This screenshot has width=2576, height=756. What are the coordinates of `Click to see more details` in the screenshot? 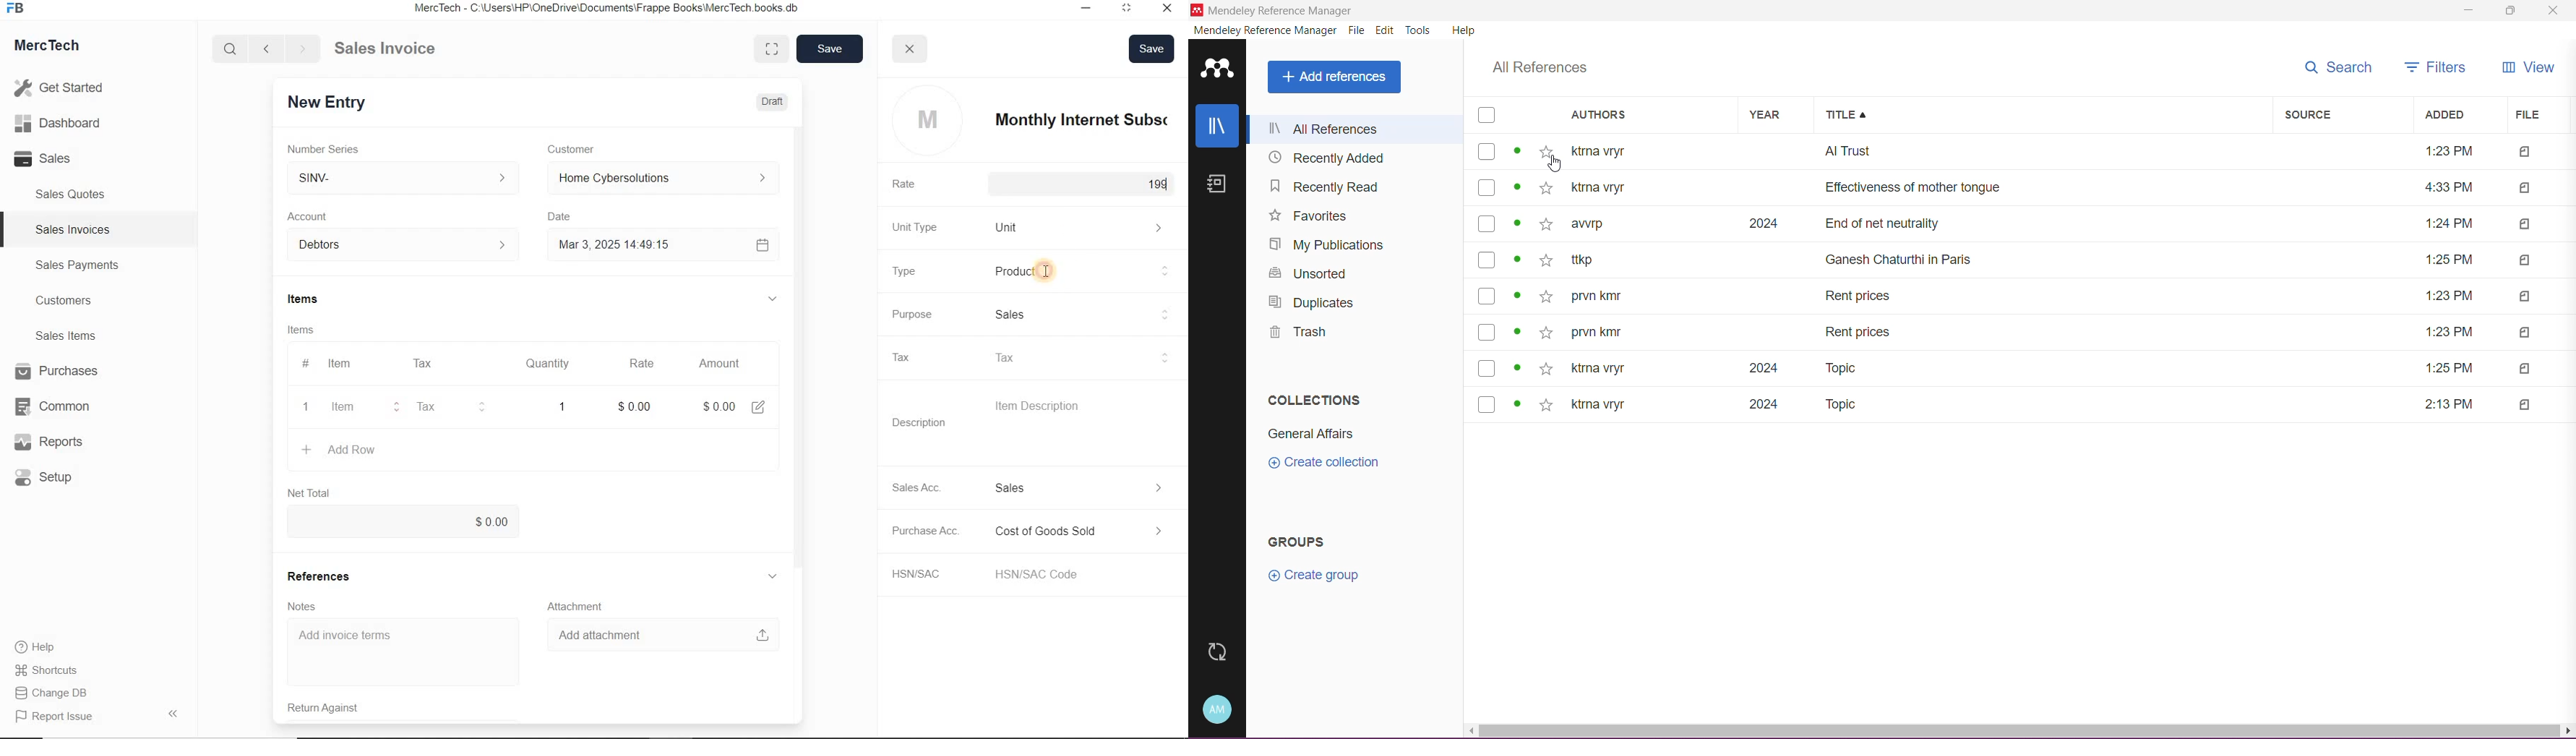 It's located at (1518, 295).